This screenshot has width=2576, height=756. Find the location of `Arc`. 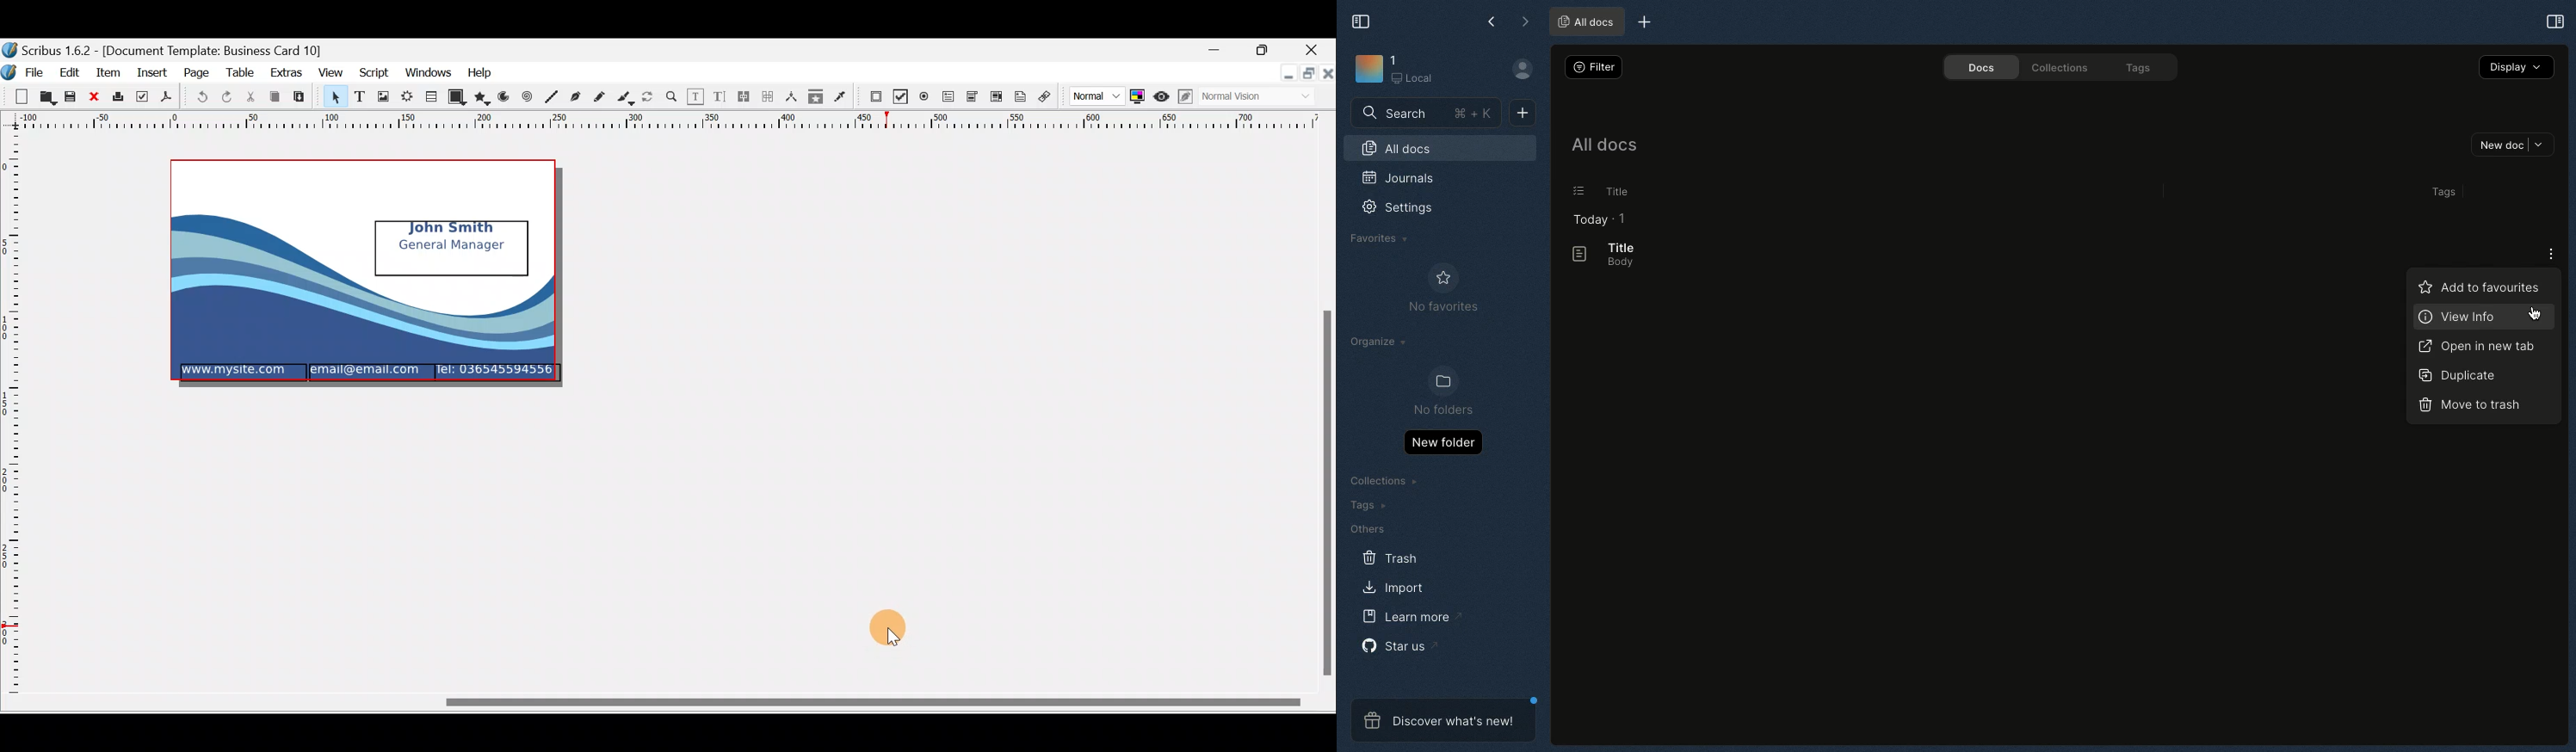

Arc is located at coordinates (504, 98).